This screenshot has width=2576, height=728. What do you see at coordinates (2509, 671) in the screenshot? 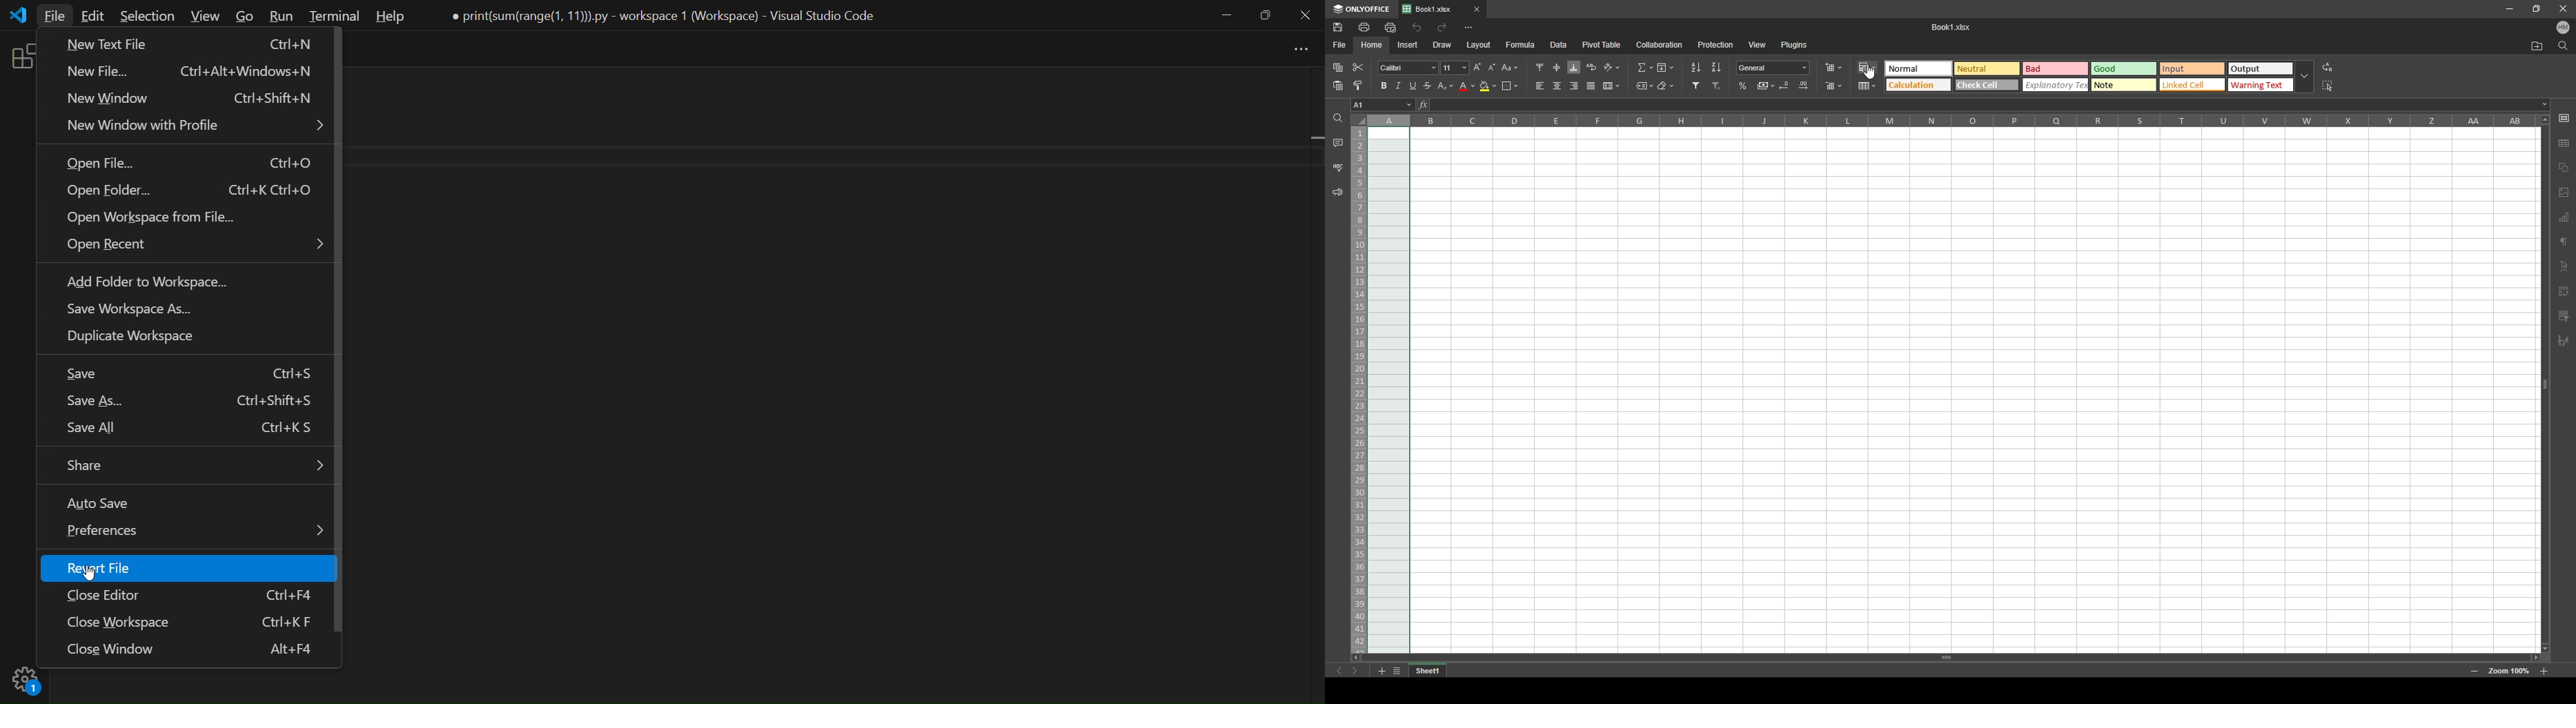
I see `zoom` at bounding box center [2509, 671].